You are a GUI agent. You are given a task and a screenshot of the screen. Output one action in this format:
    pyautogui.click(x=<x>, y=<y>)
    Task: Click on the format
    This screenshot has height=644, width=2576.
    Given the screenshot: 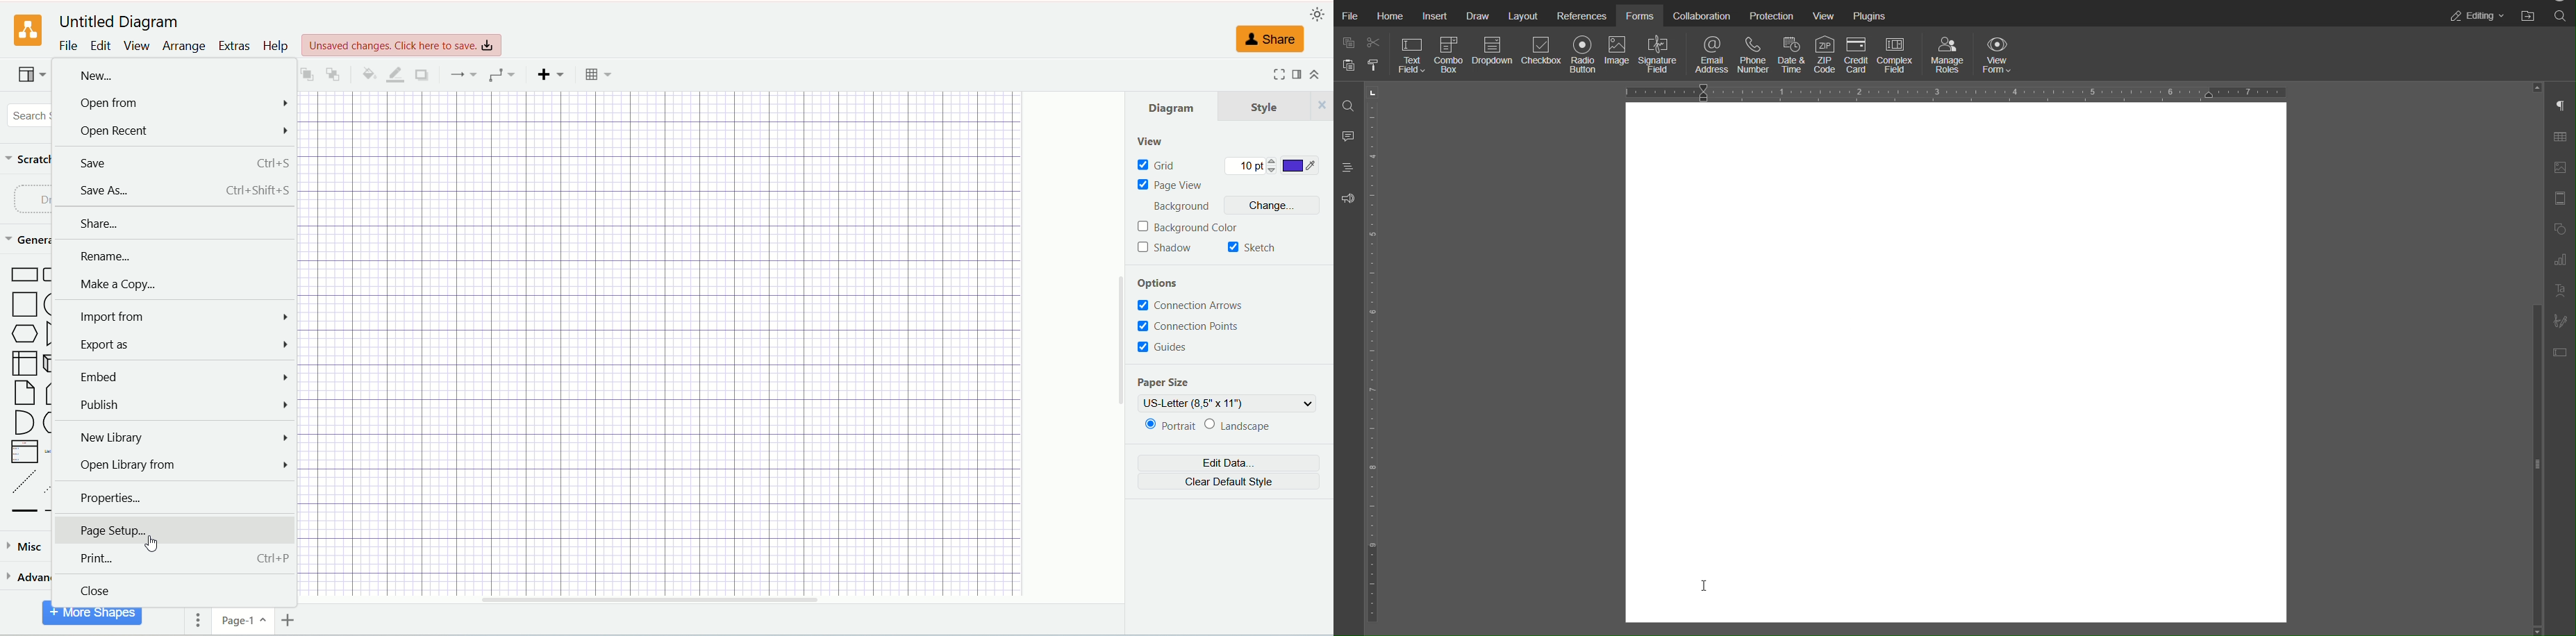 What is the action you would take?
    pyautogui.click(x=1297, y=75)
    